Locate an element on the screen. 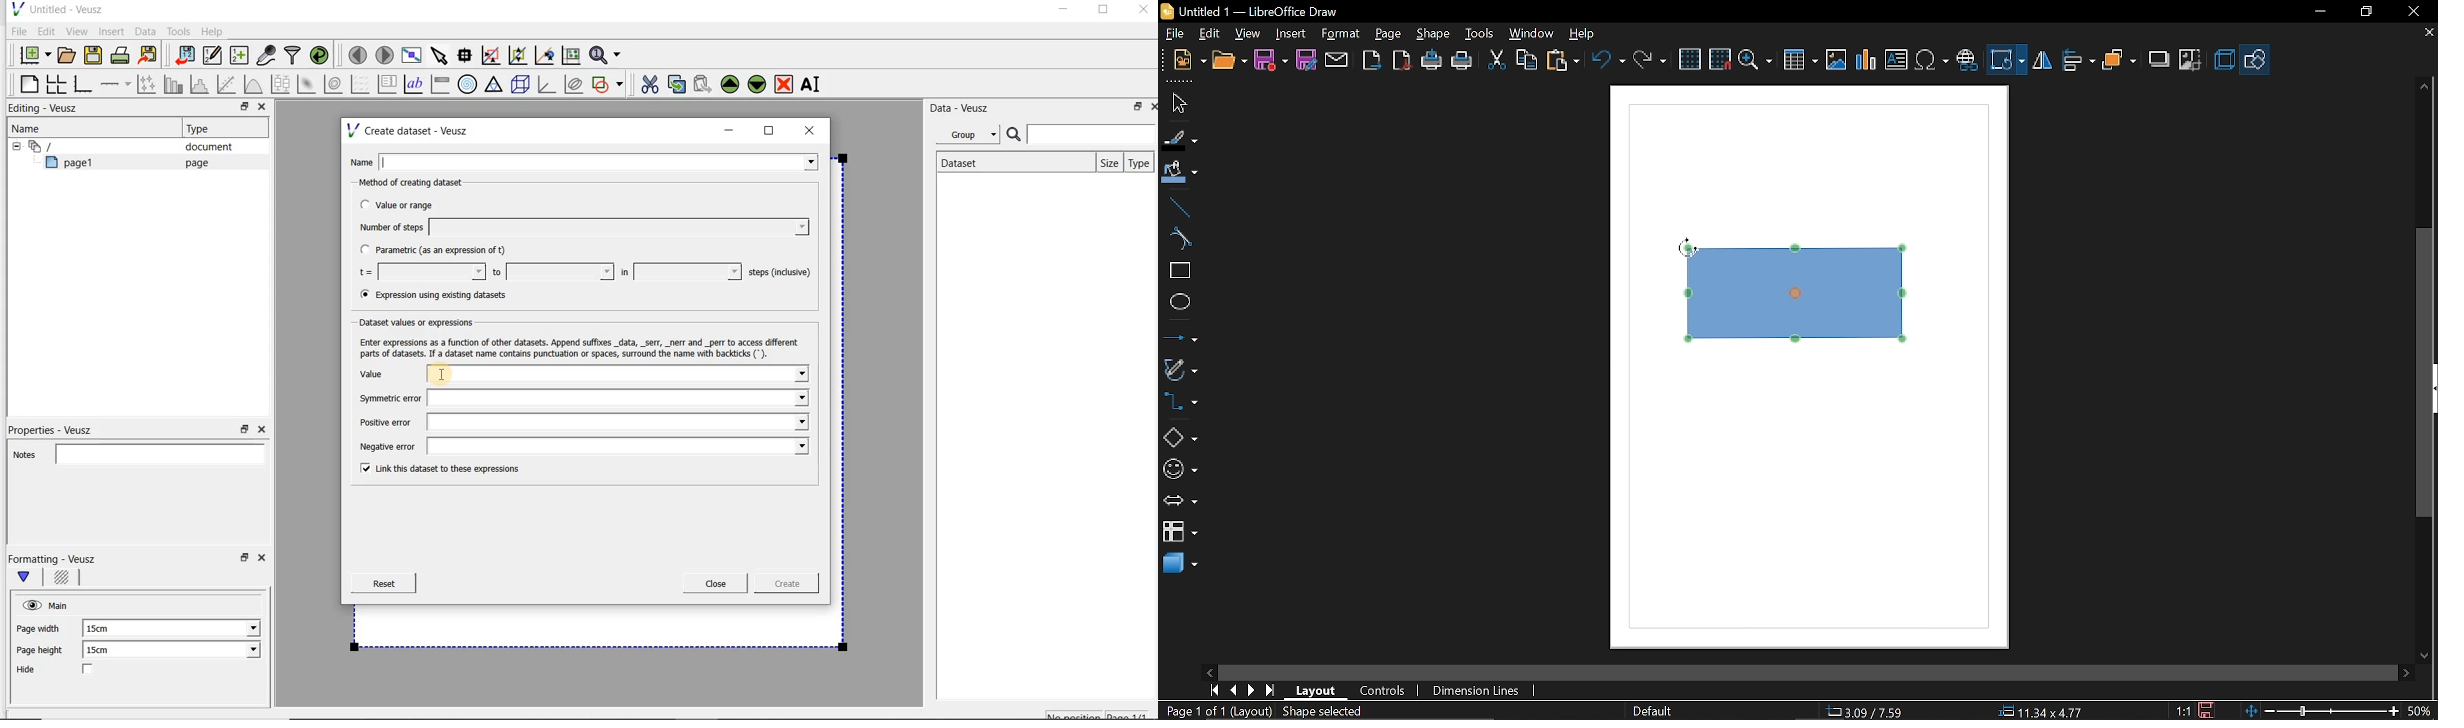  save the document is located at coordinates (97, 56).